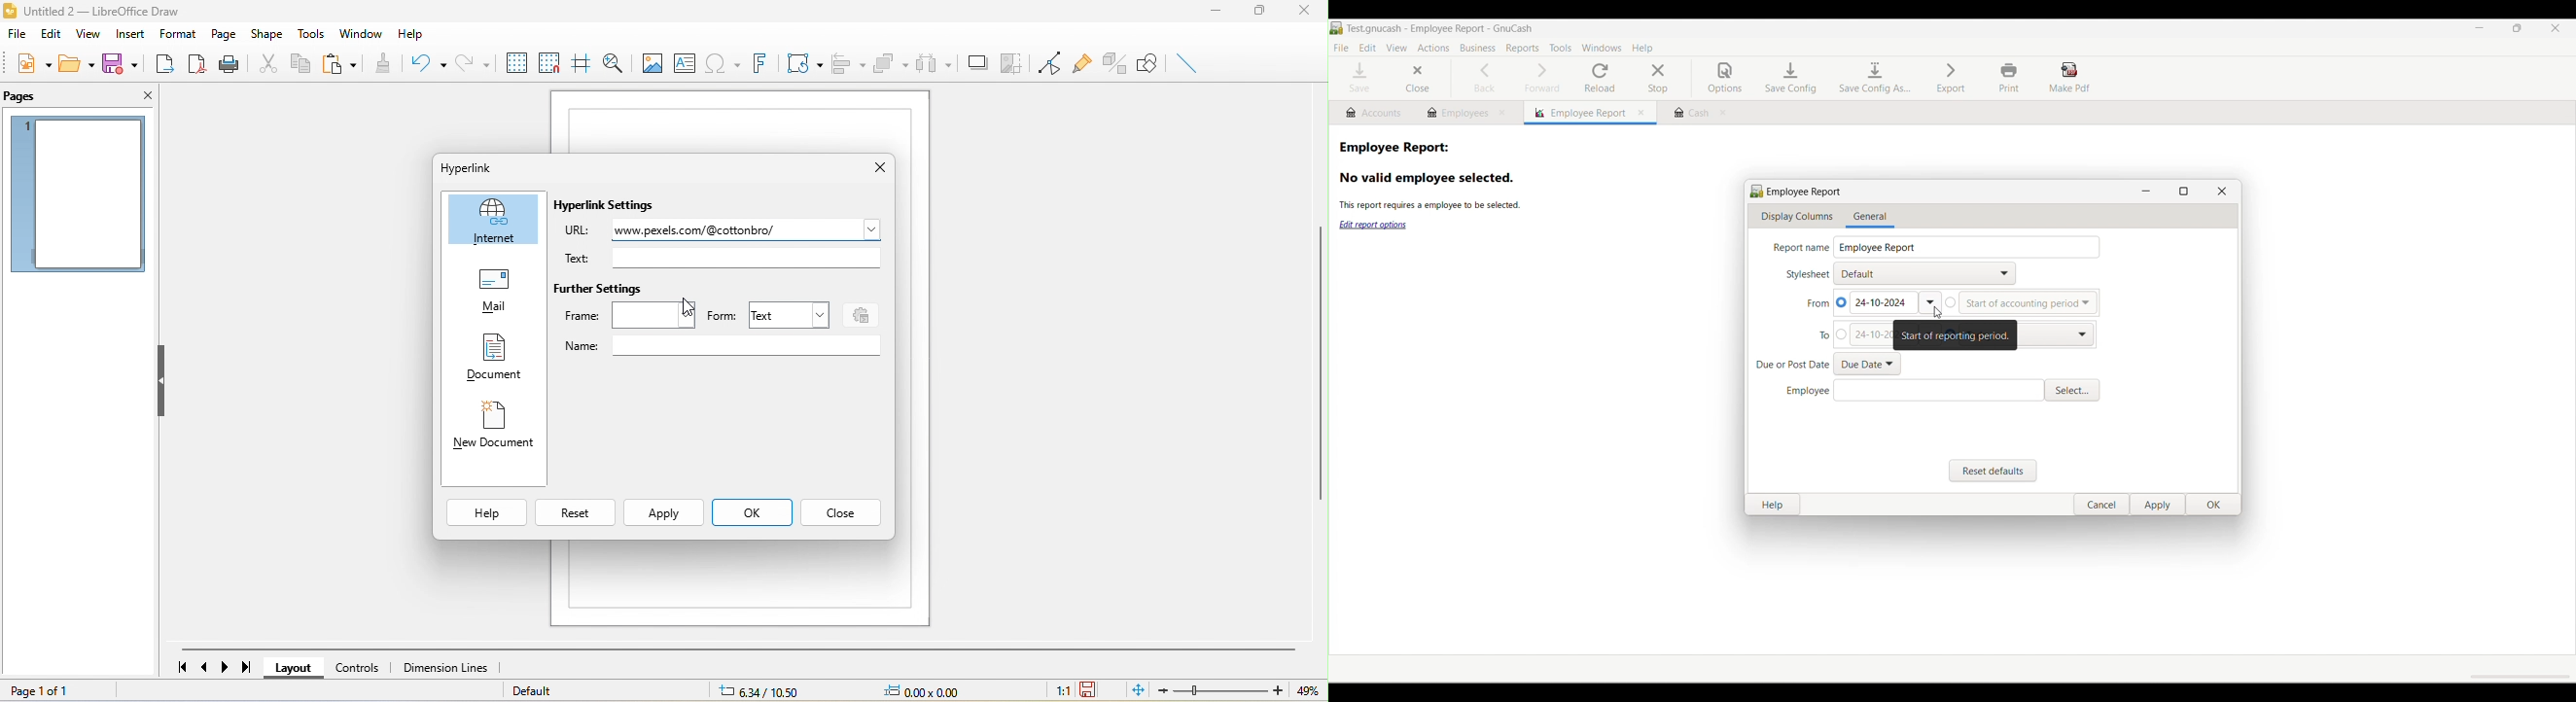  I want to click on copy, so click(296, 63).